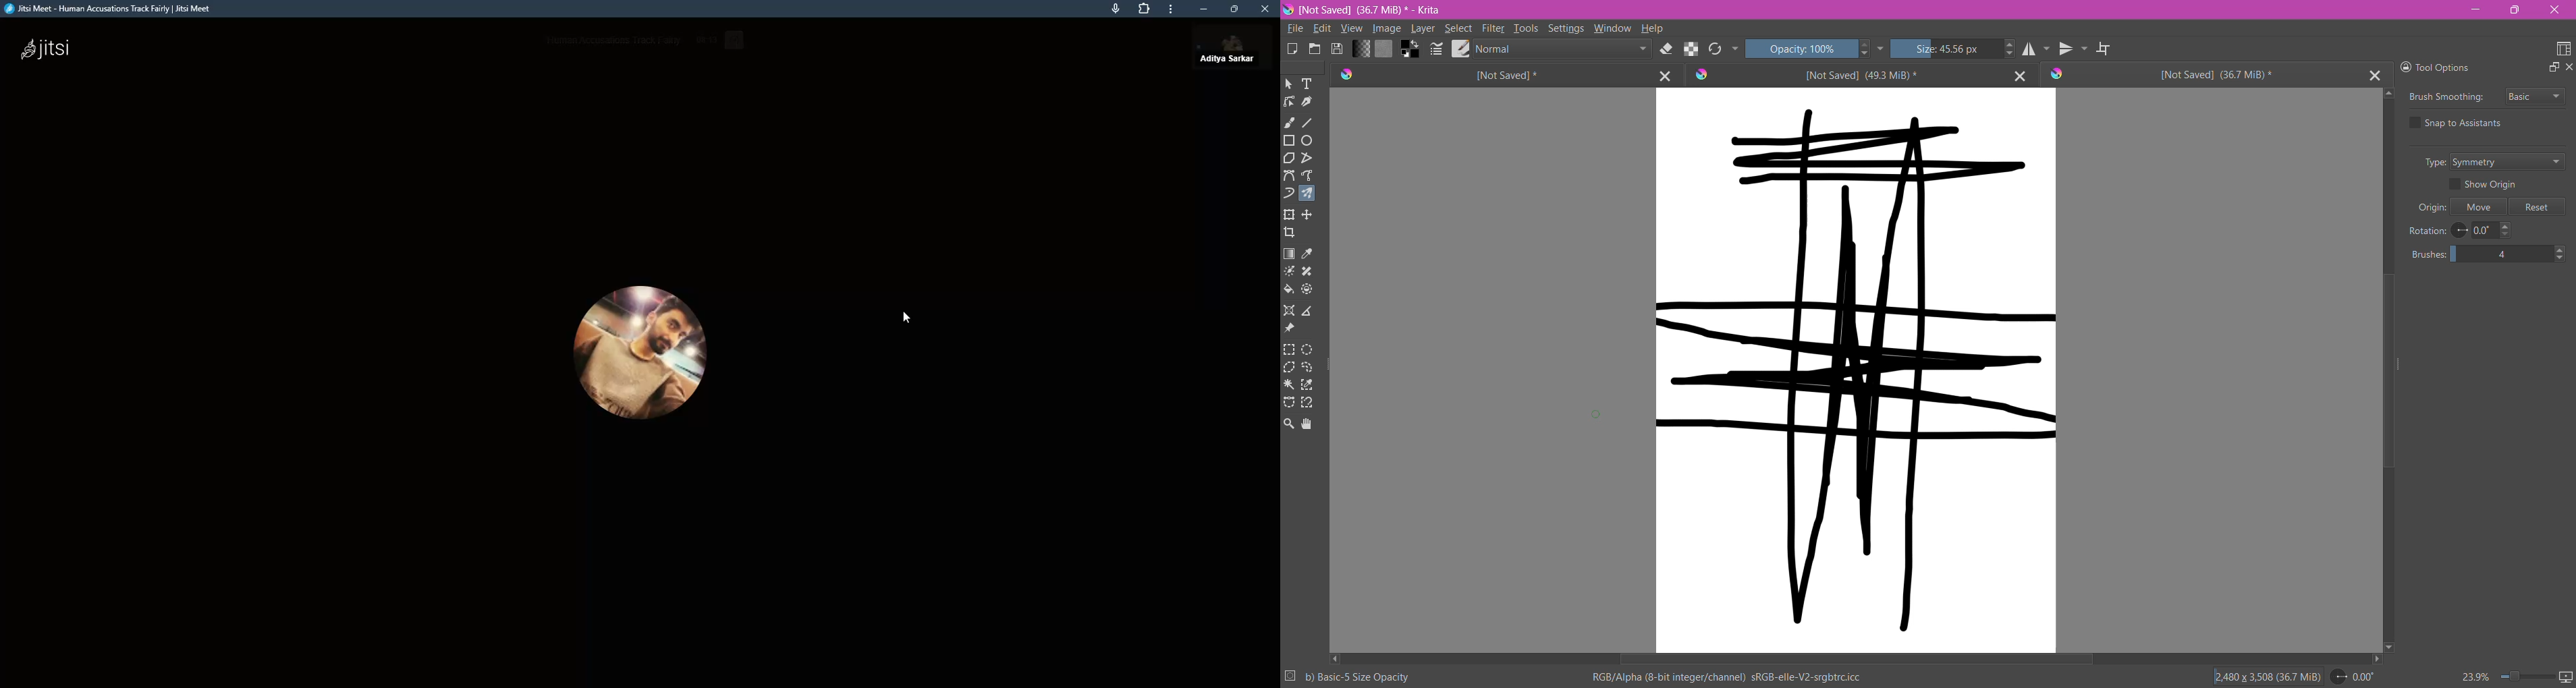  Describe the element at coordinates (907, 317) in the screenshot. I see `cursor` at that location.